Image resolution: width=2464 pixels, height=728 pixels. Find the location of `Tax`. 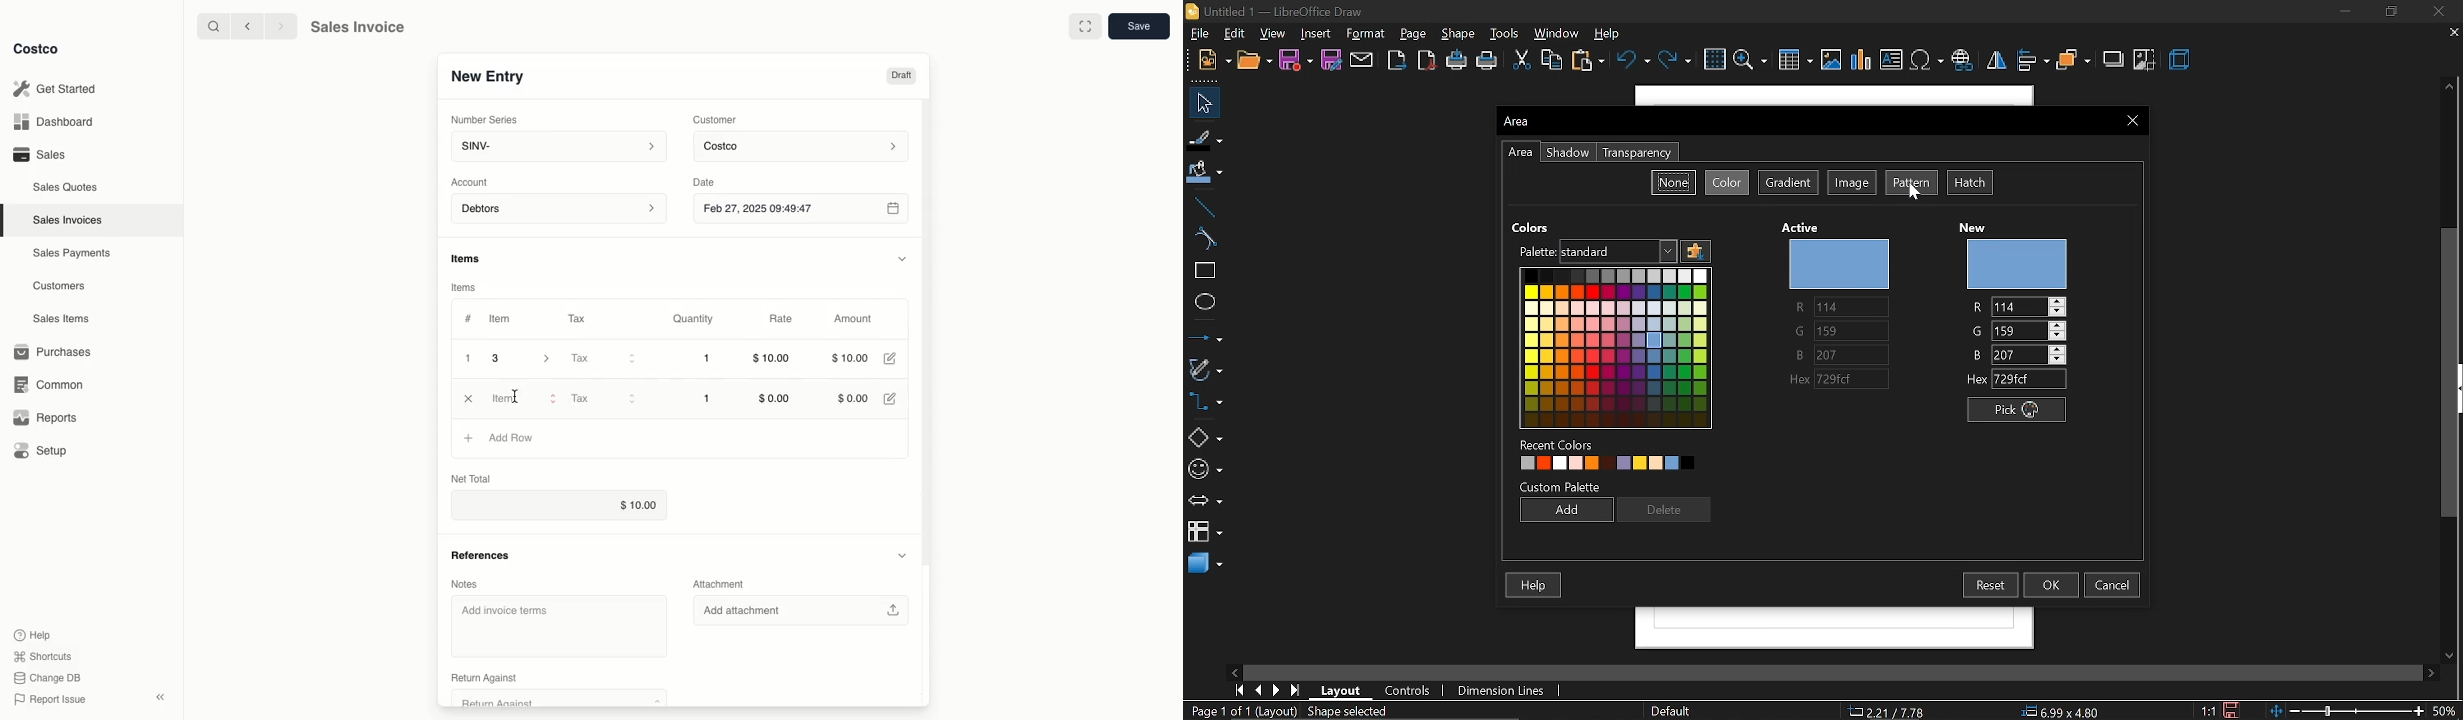

Tax is located at coordinates (581, 318).